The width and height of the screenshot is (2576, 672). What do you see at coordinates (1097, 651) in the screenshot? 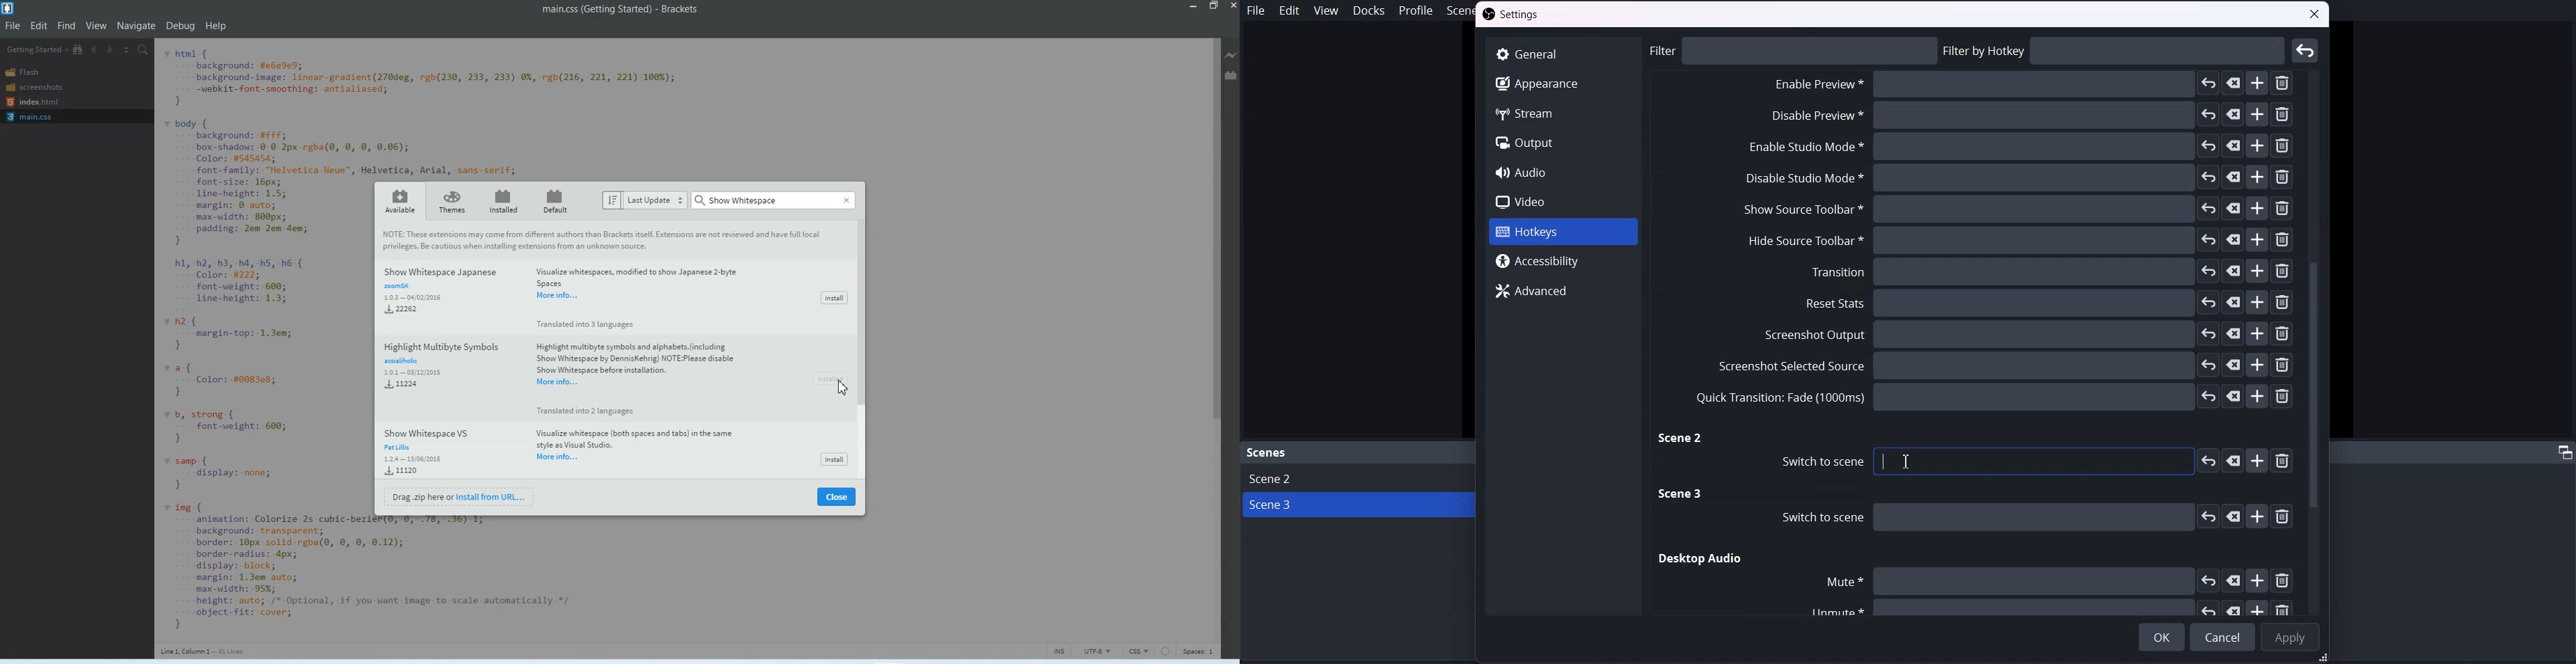
I see `UTF-8` at bounding box center [1097, 651].